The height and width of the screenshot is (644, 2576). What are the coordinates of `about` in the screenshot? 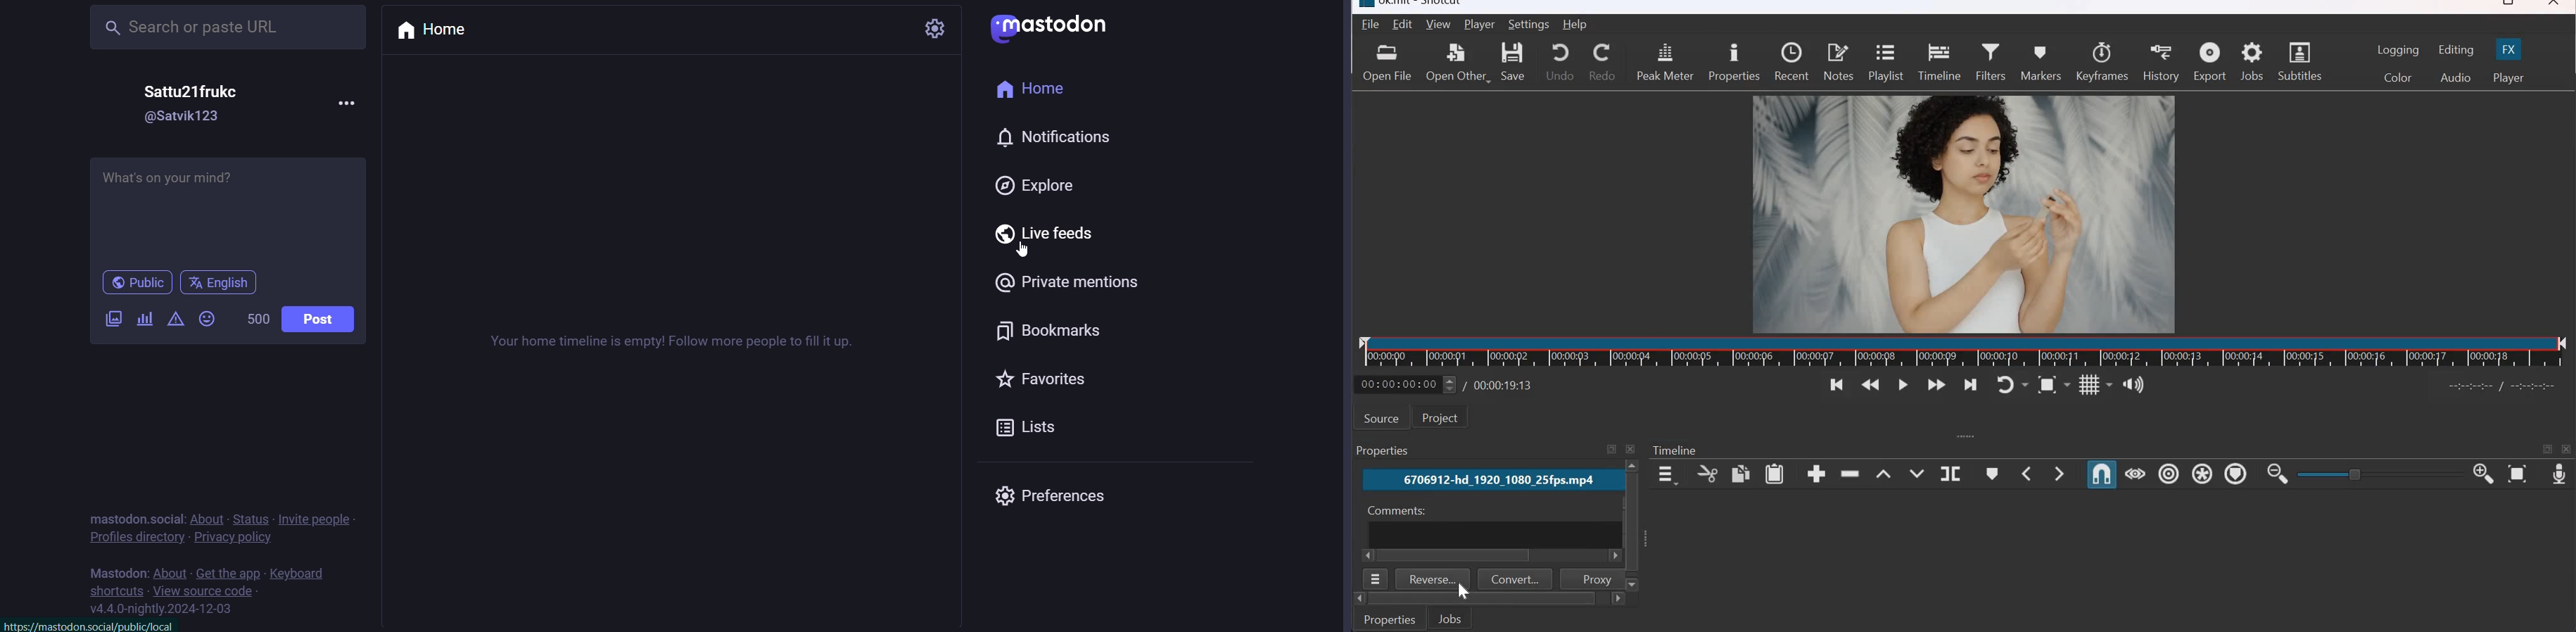 It's located at (207, 519).